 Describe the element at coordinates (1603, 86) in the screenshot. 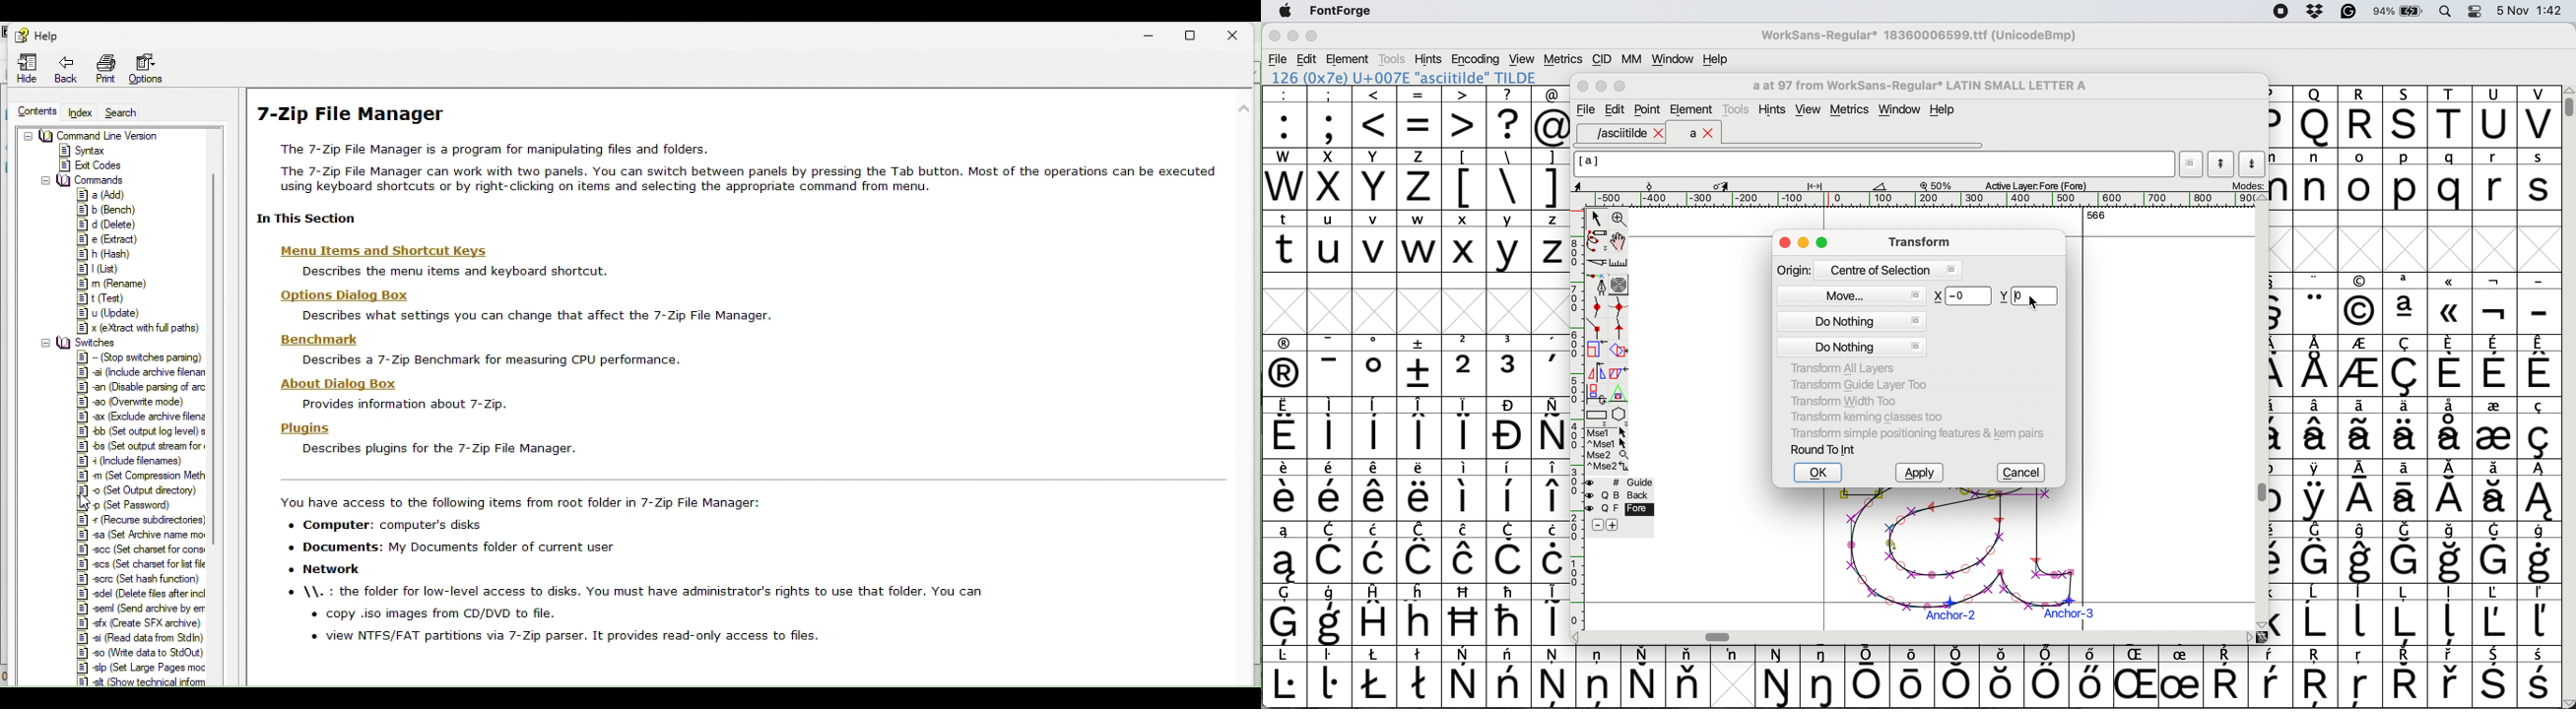

I see `Minimise` at that location.